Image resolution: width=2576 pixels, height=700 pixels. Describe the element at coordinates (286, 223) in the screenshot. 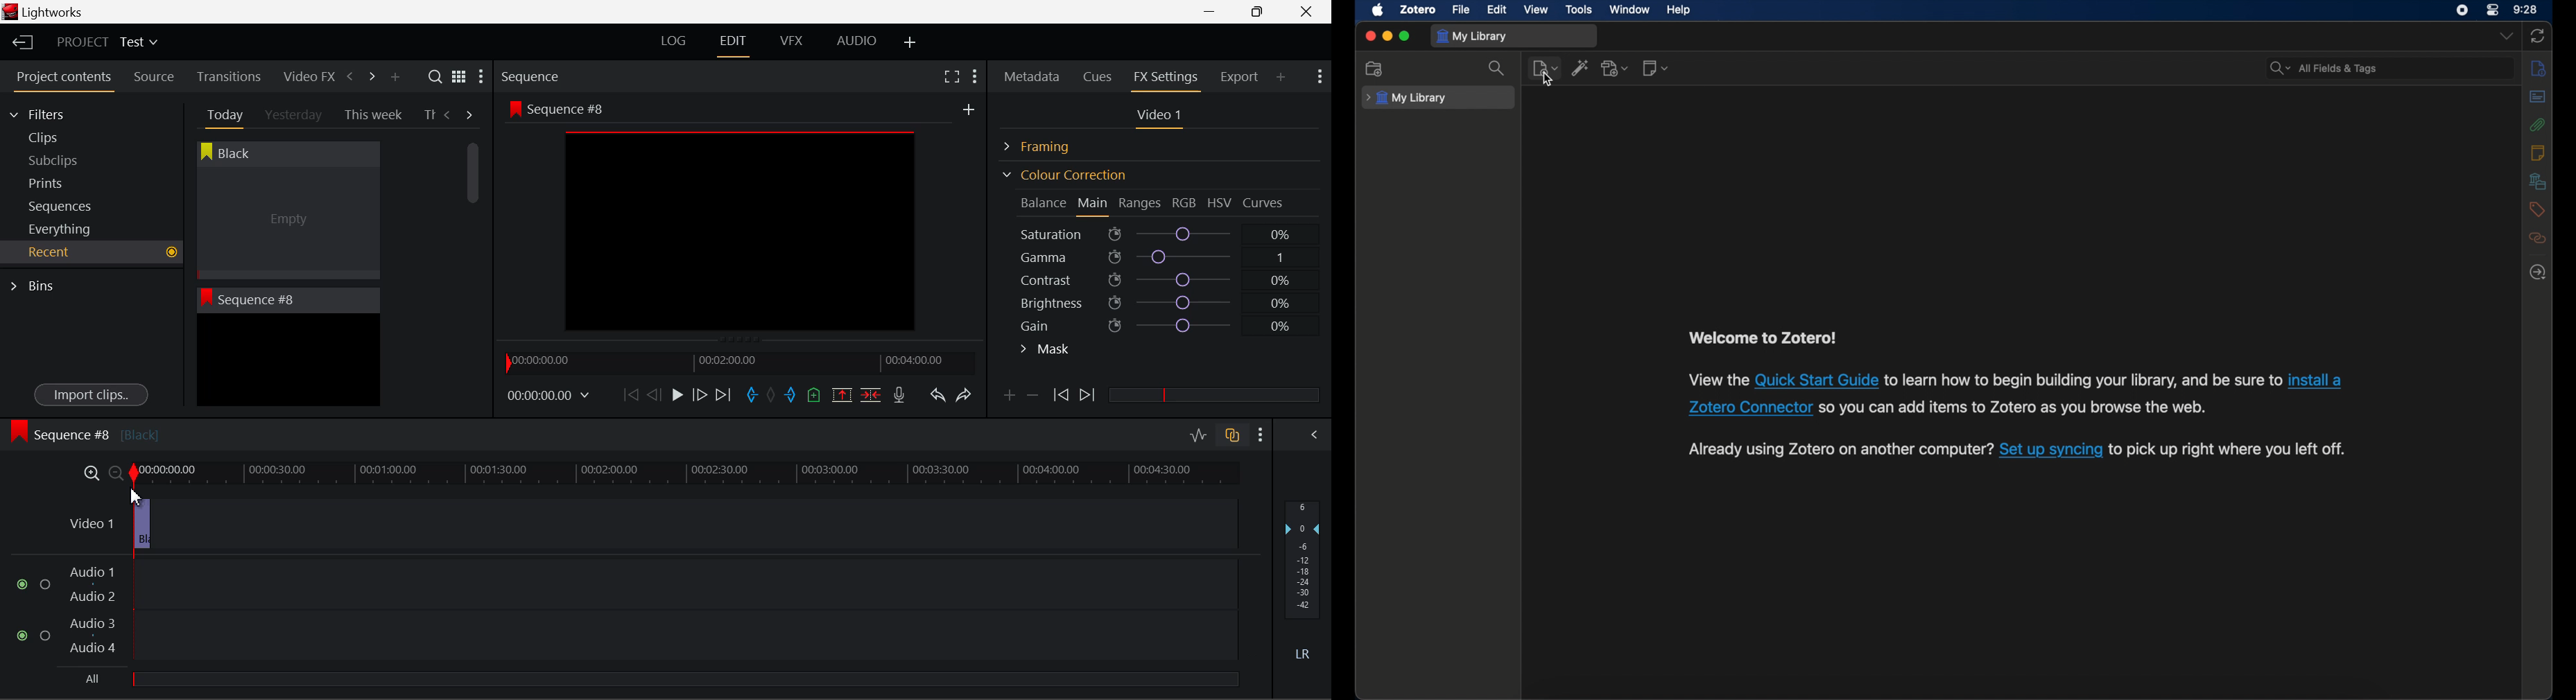

I see `Cursor MOUSE_DOWN on Black Clip` at that location.